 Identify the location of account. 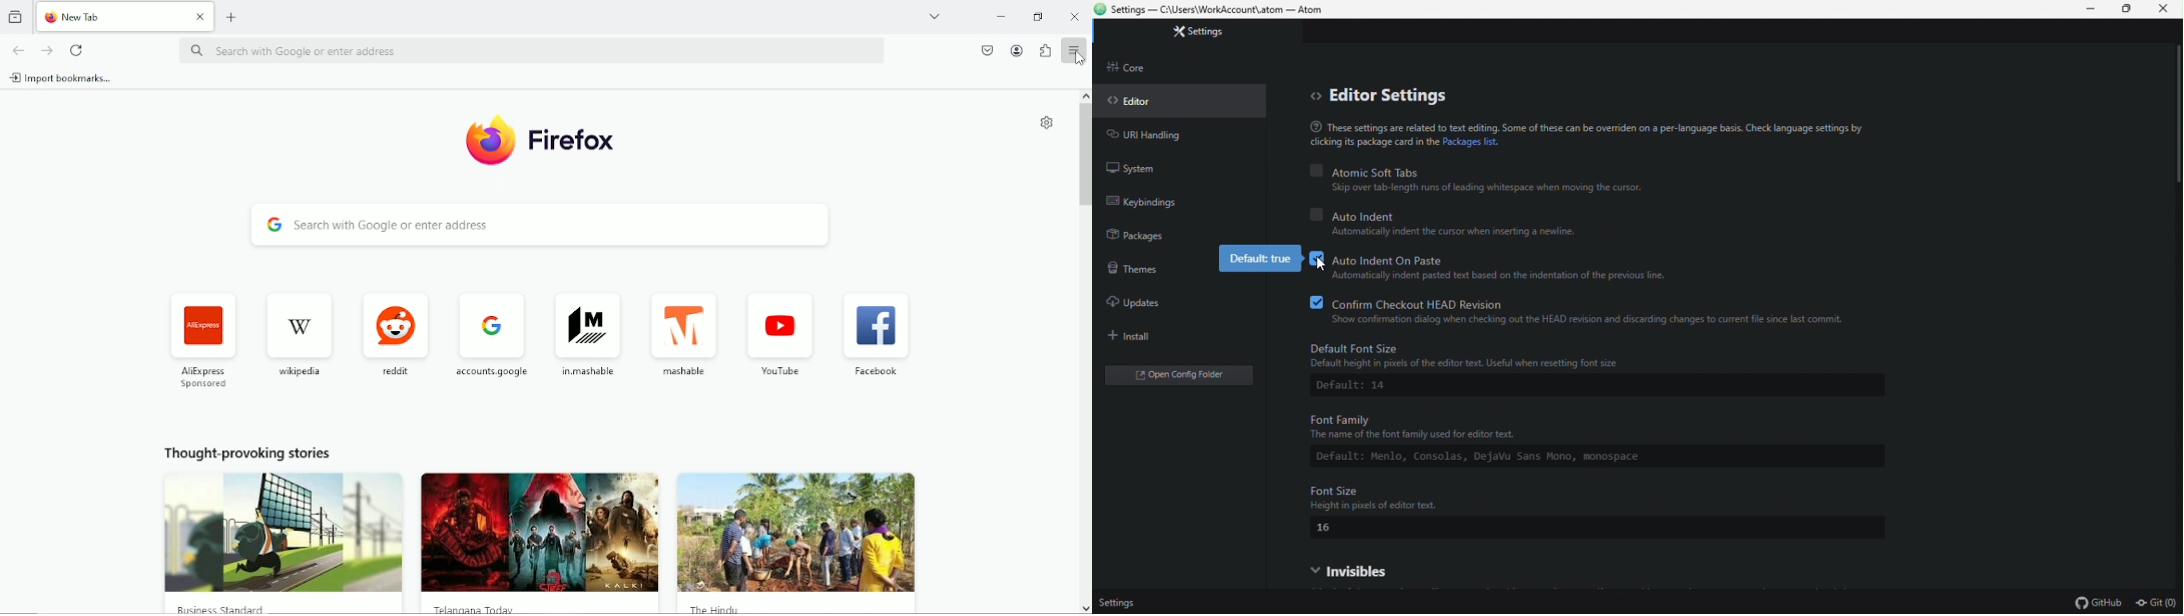
(1017, 50).